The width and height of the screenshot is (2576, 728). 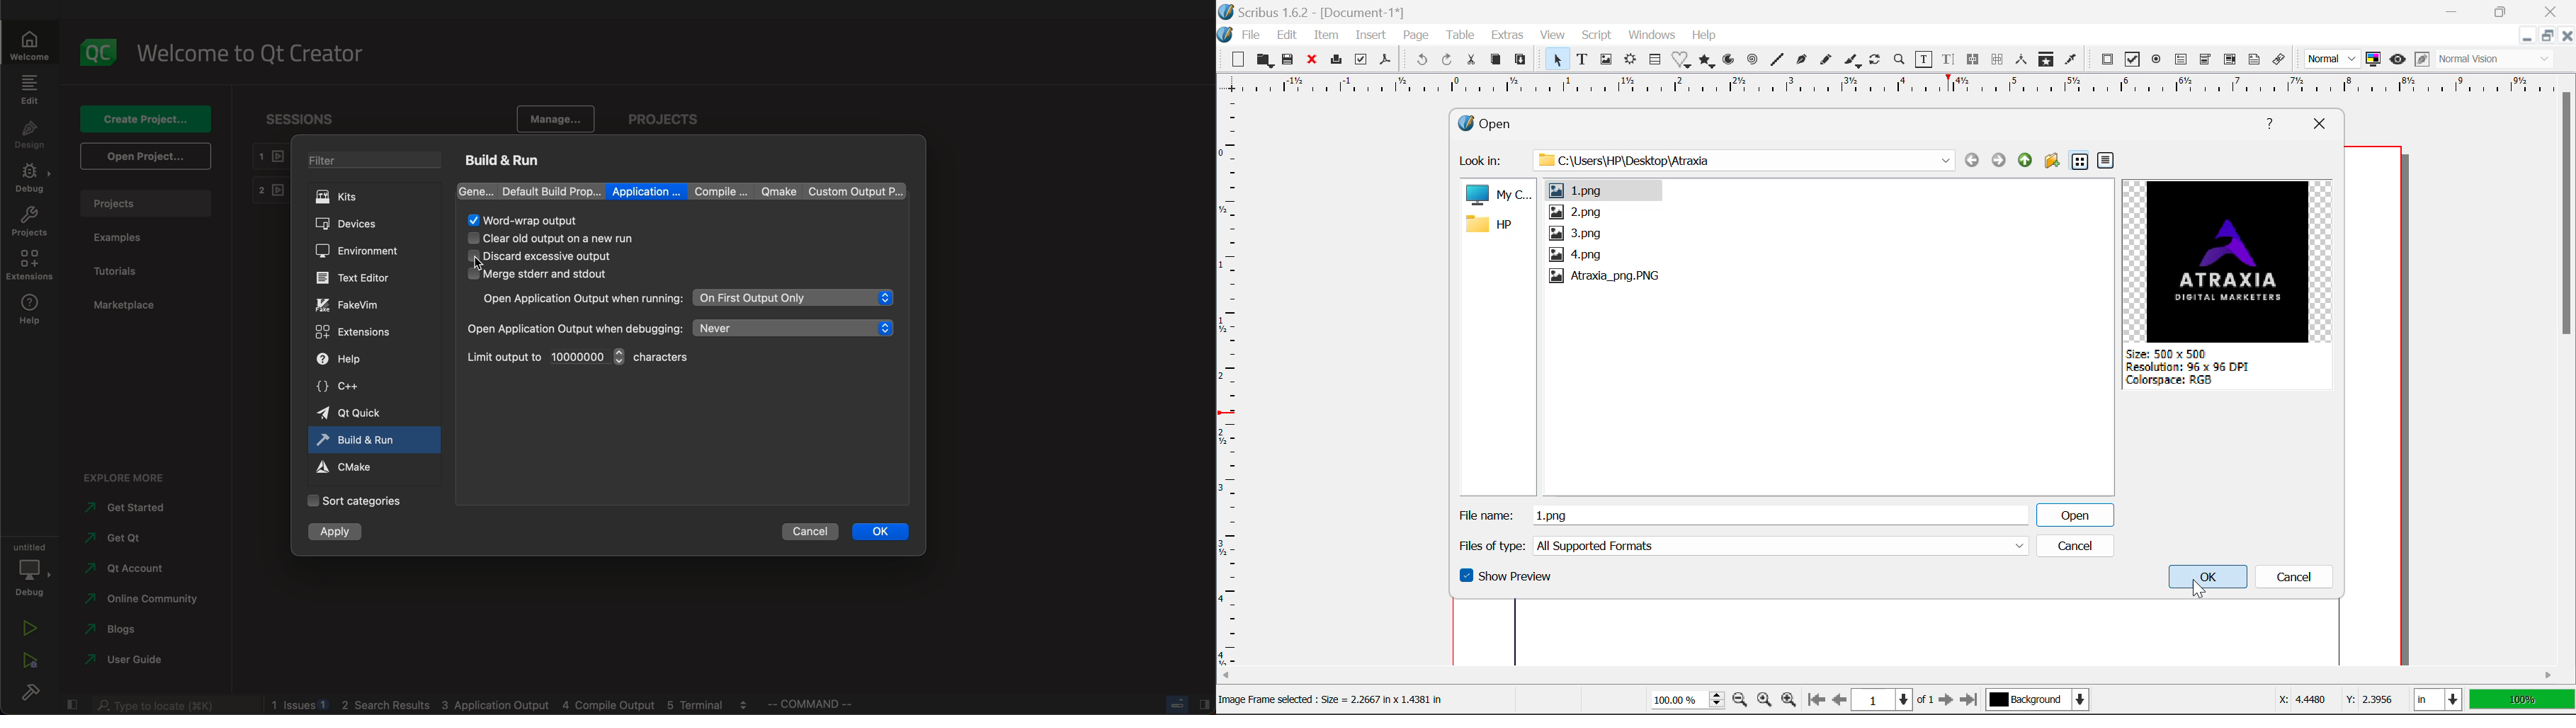 I want to click on Edit, so click(x=1287, y=35).